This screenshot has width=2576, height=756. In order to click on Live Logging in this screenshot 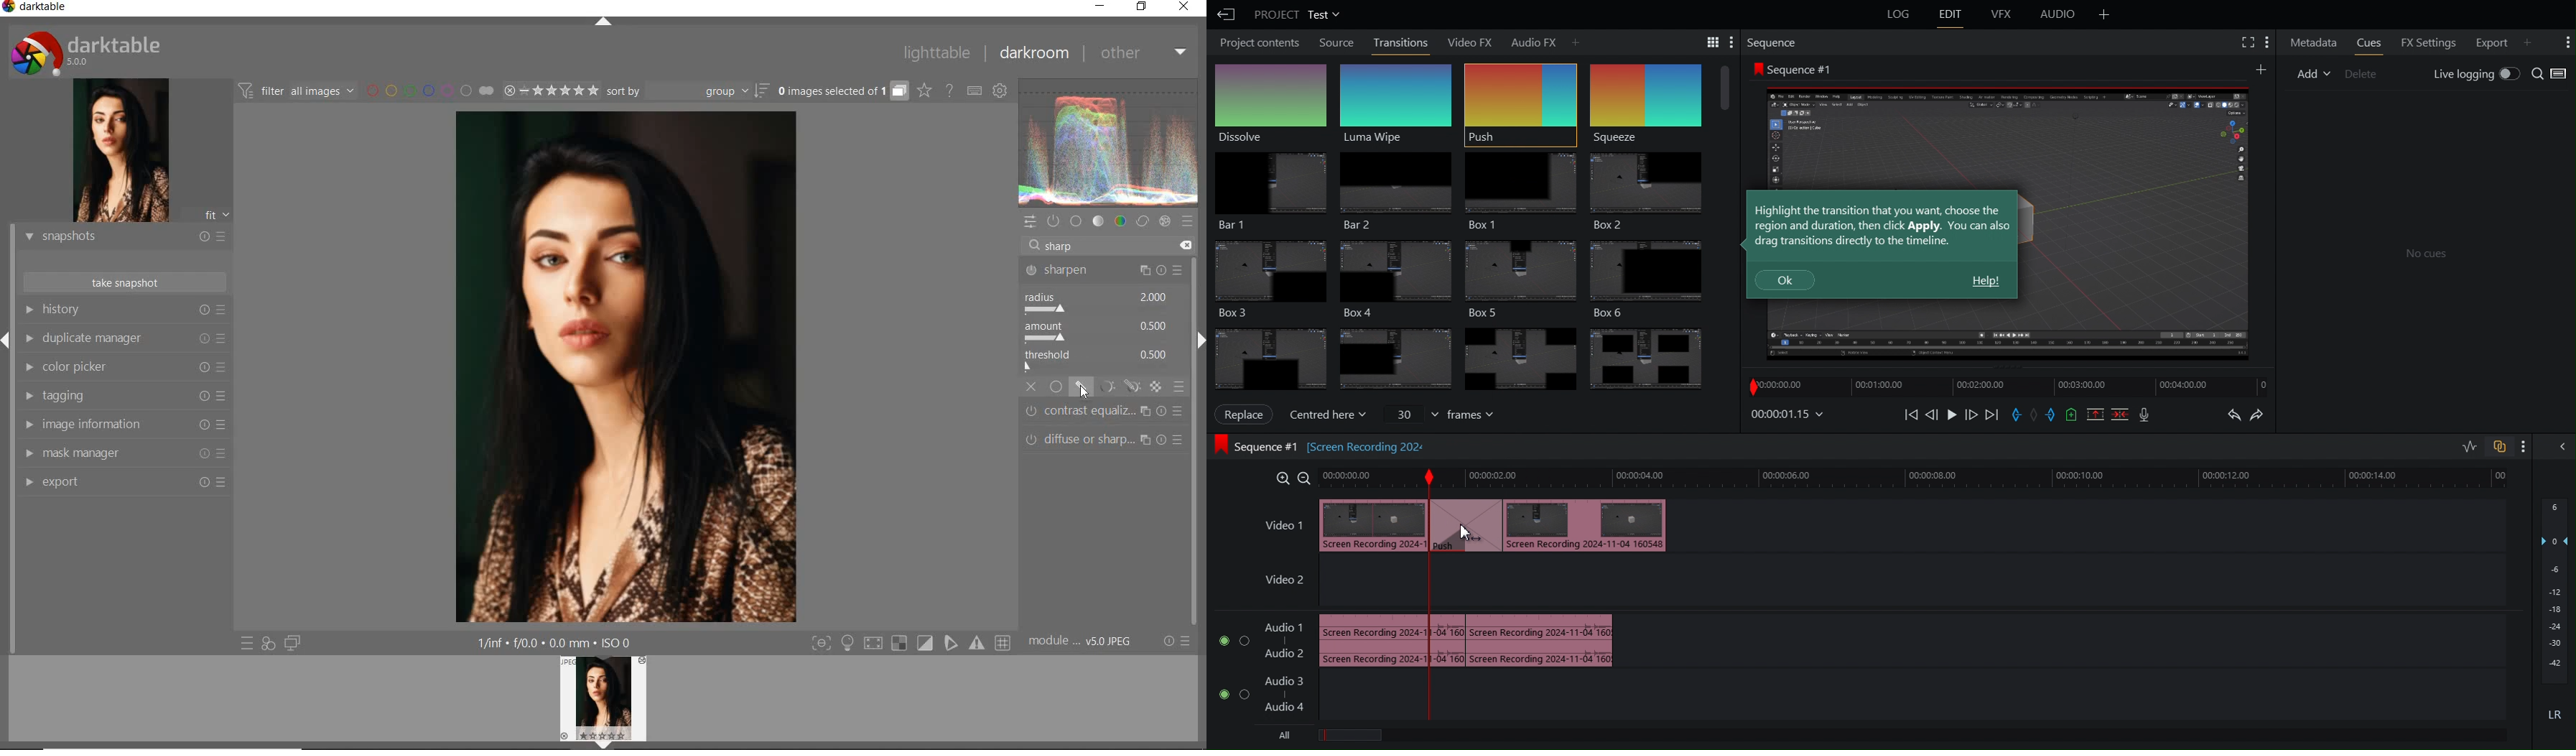, I will do `click(2474, 74)`.